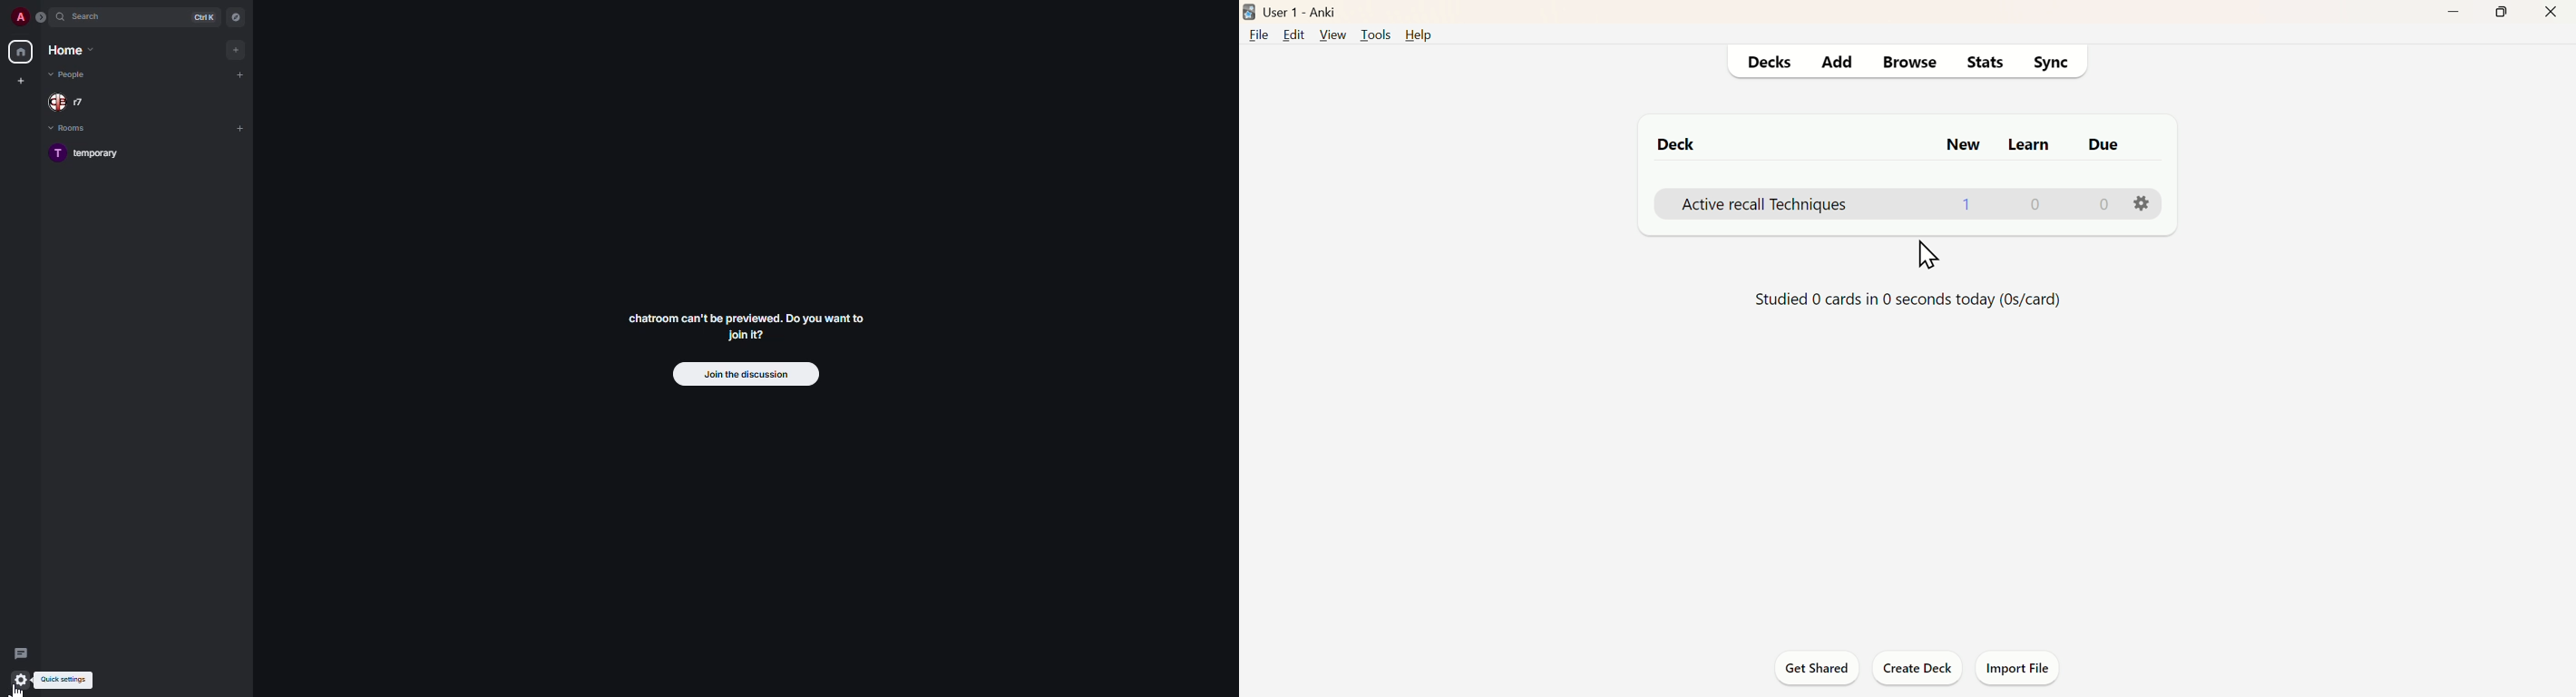 The image size is (2576, 700). Describe the element at coordinates (43, 18) in the screenshot. I see `expand` at that location.